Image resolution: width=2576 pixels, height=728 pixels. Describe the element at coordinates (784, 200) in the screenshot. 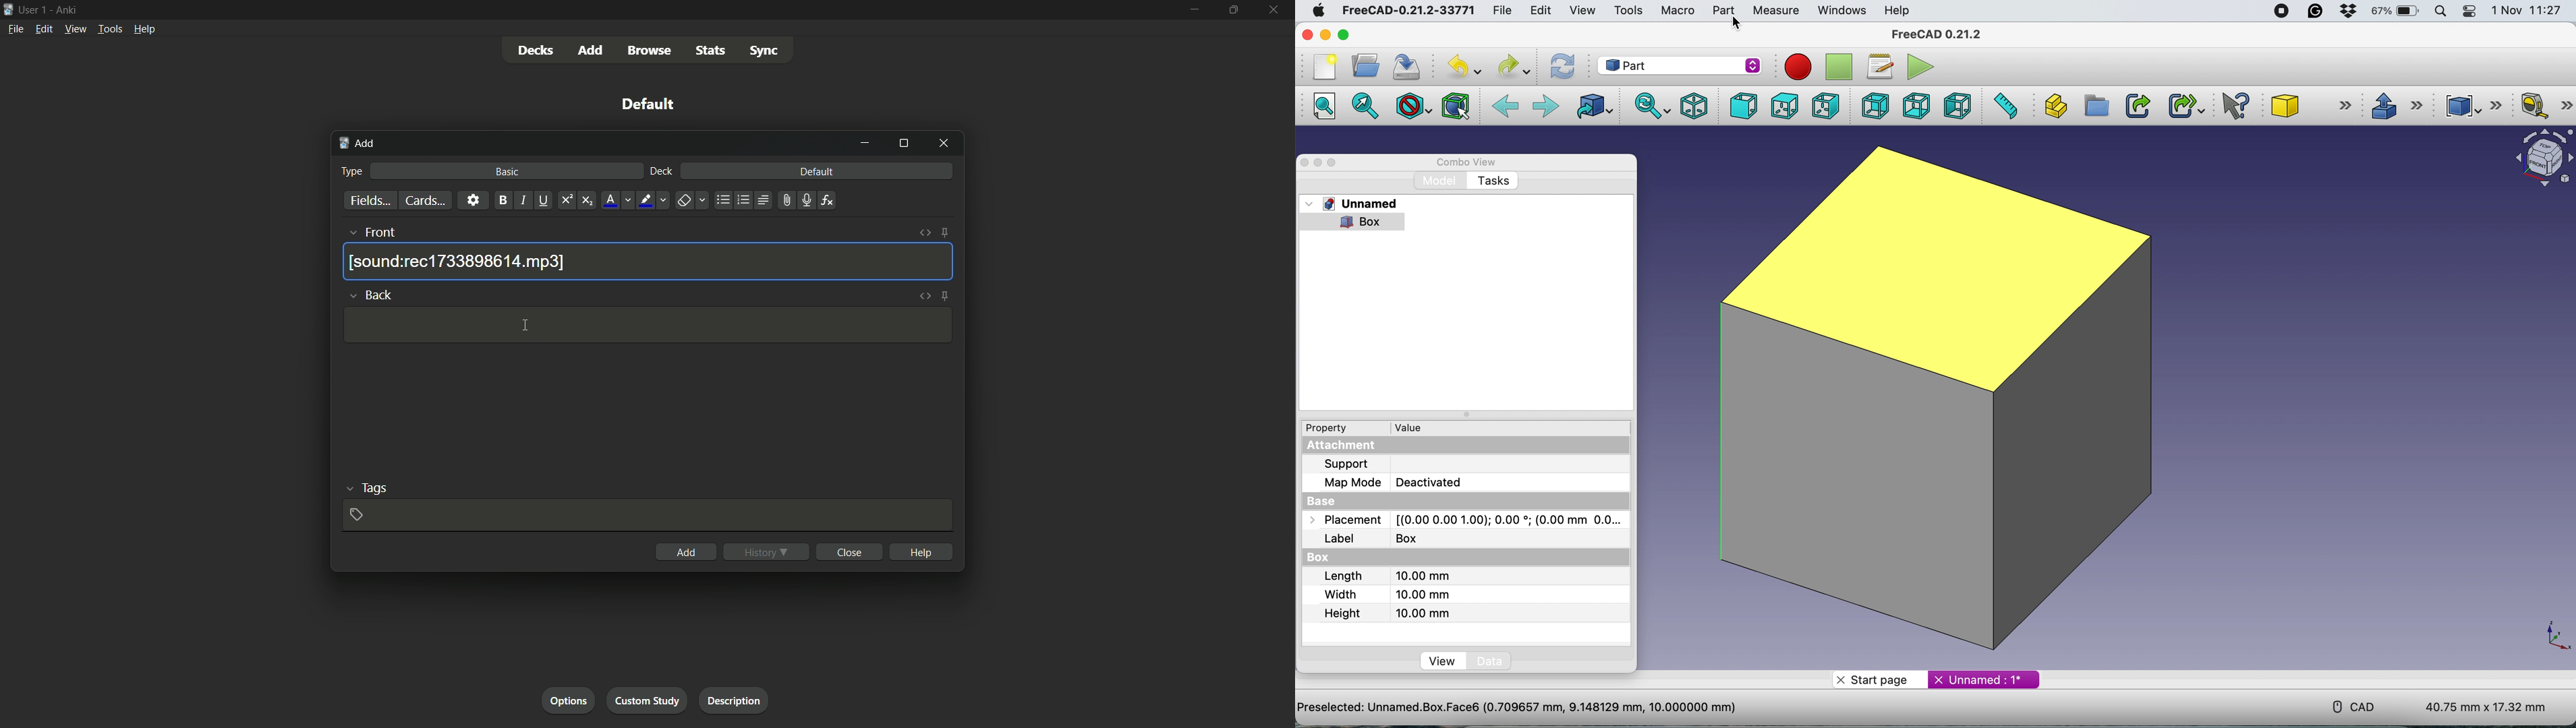

I see `attach` at that location.